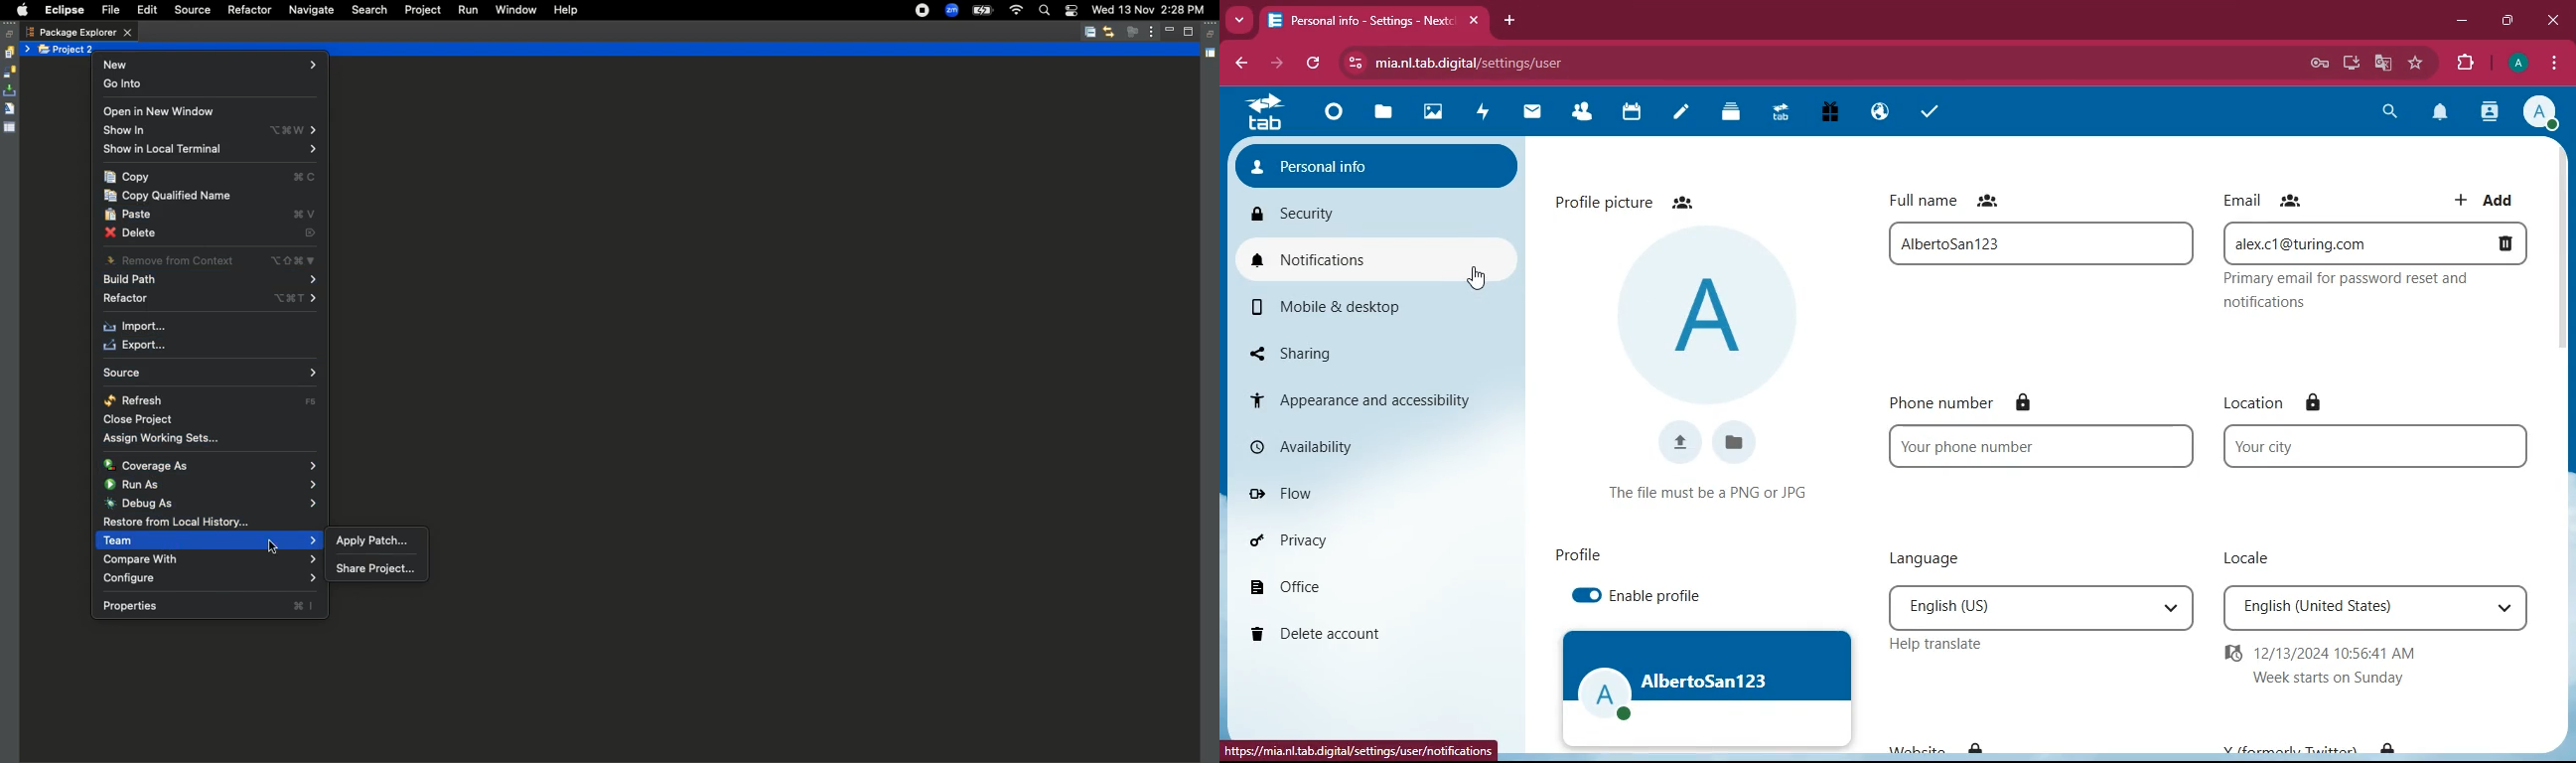 The width and height of the screenshot is (2576, 784). Describe the element at coordinates (1486, 114) in the screenshot. I see `activity` at that location.